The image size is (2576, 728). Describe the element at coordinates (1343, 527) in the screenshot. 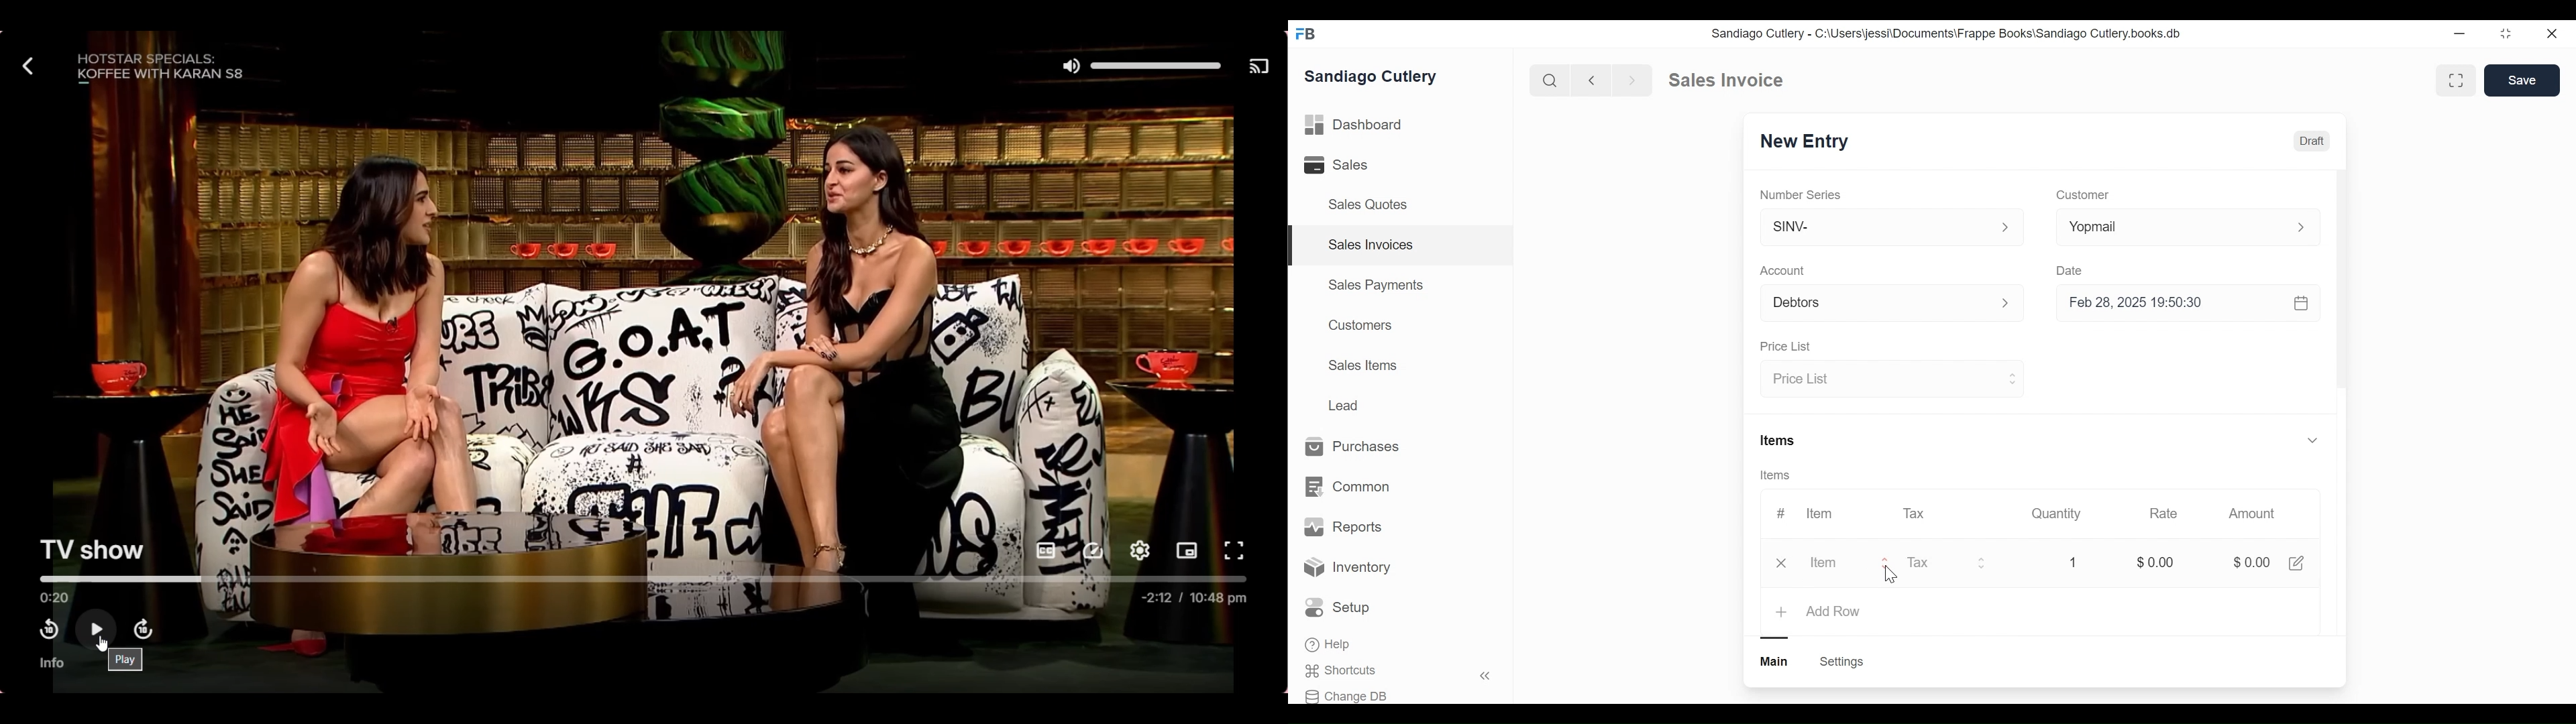

I see `Reports` at that location.